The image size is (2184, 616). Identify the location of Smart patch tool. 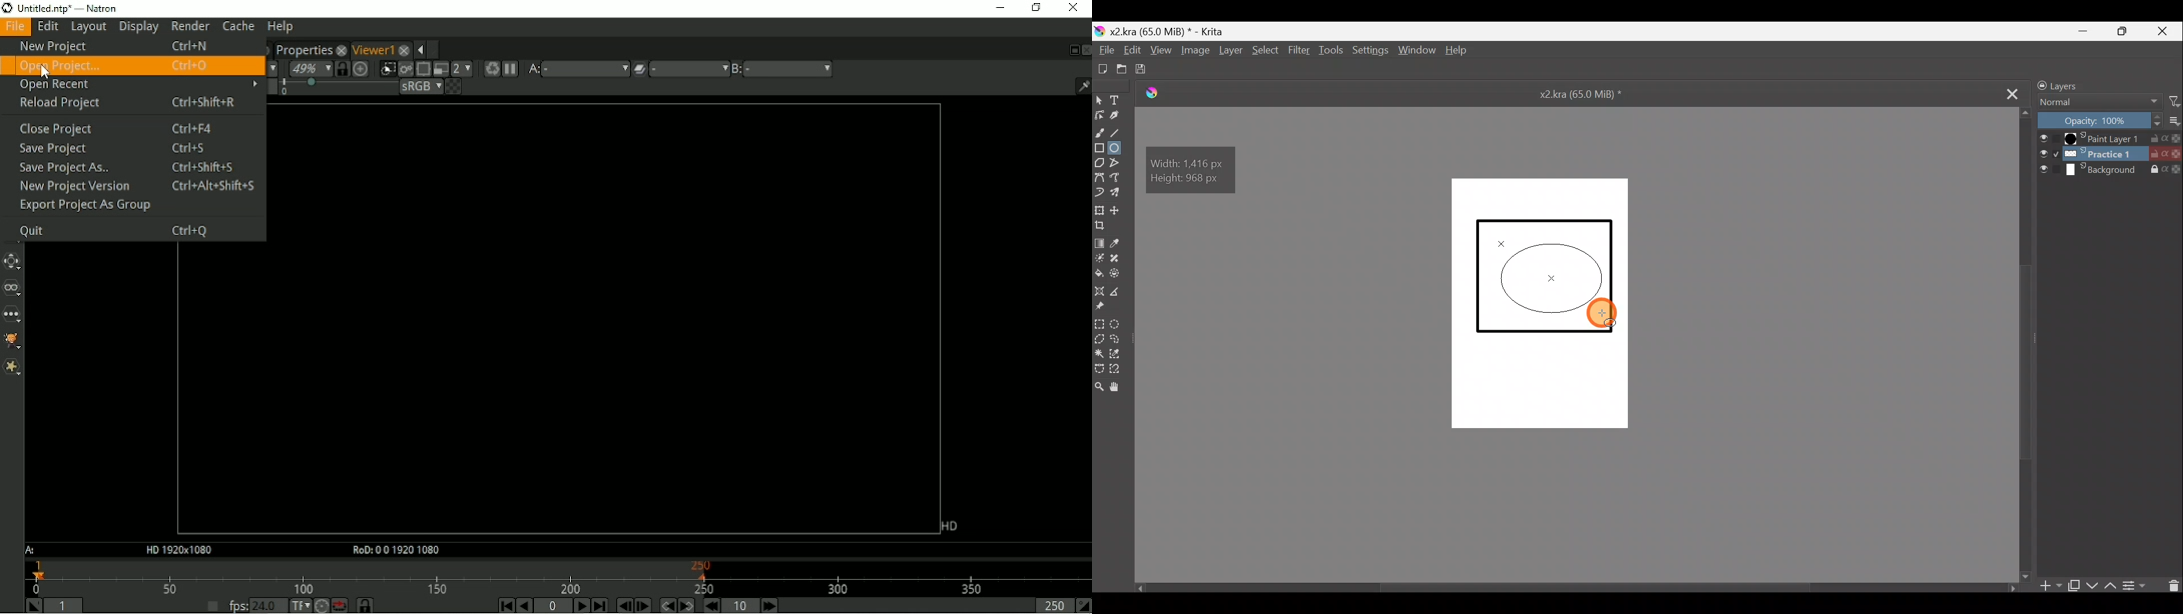
(1118, 258).